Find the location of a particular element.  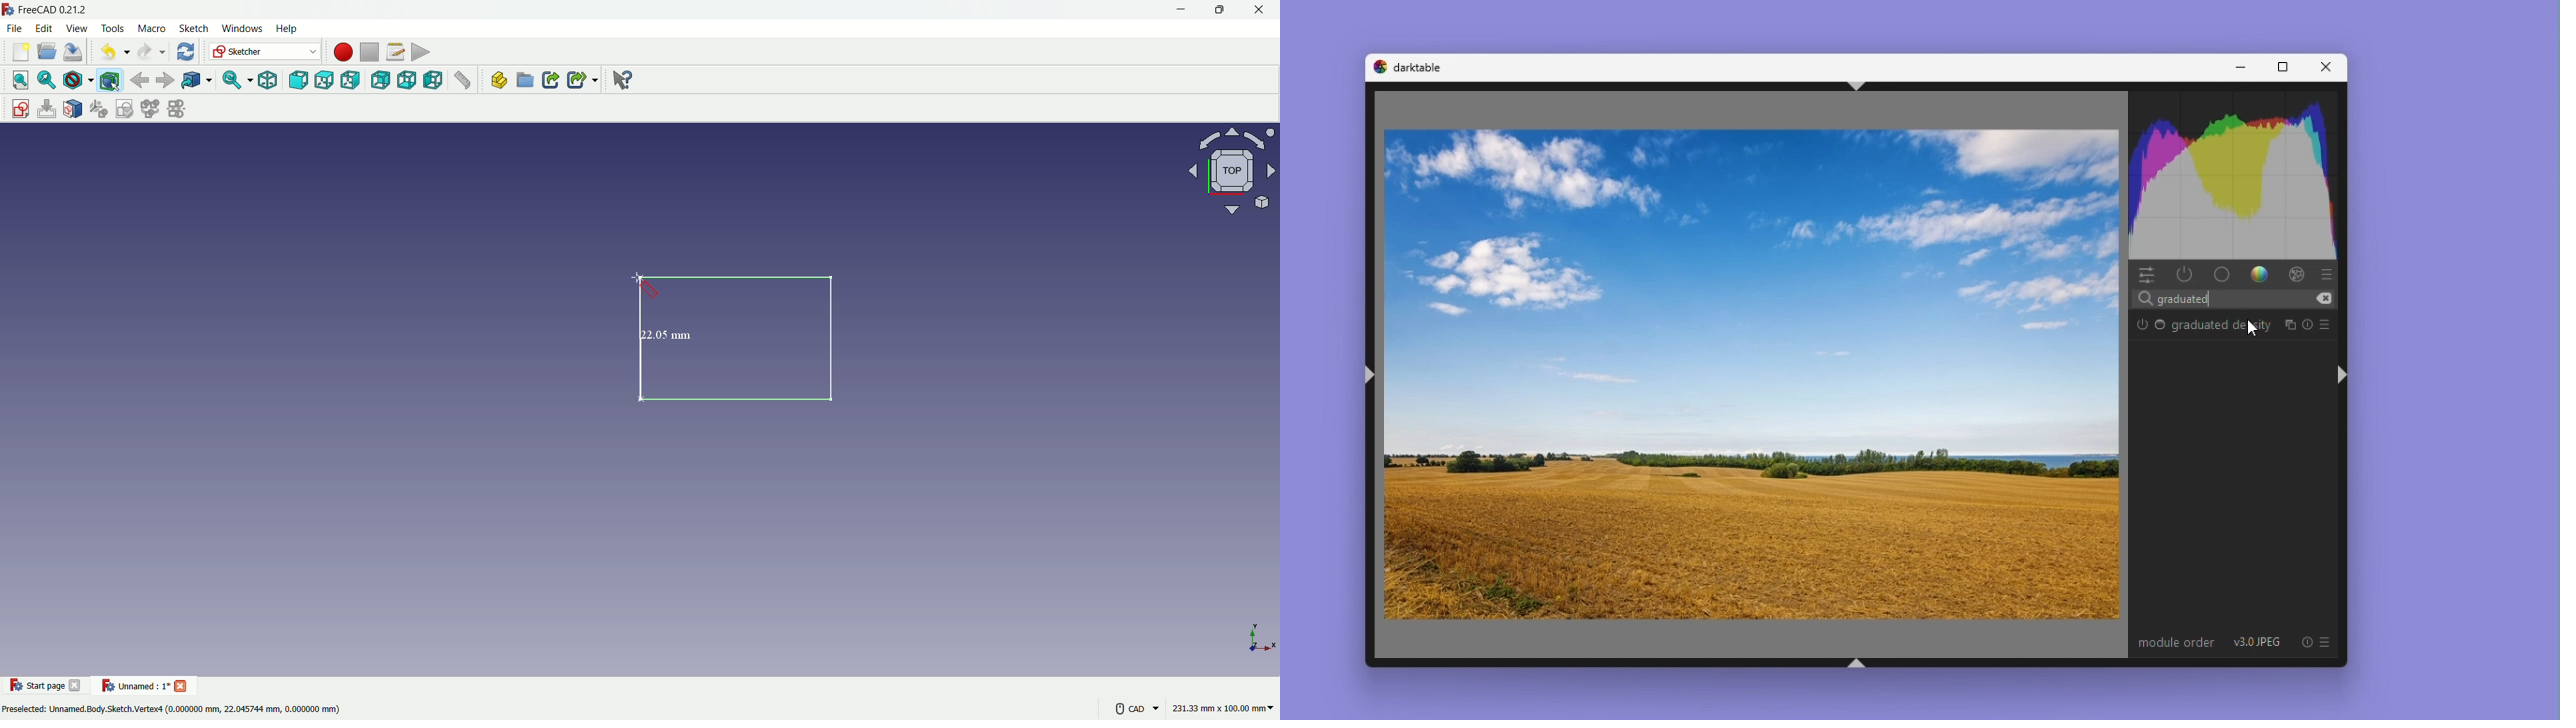

fit selection is located at coordinates (46, 80).